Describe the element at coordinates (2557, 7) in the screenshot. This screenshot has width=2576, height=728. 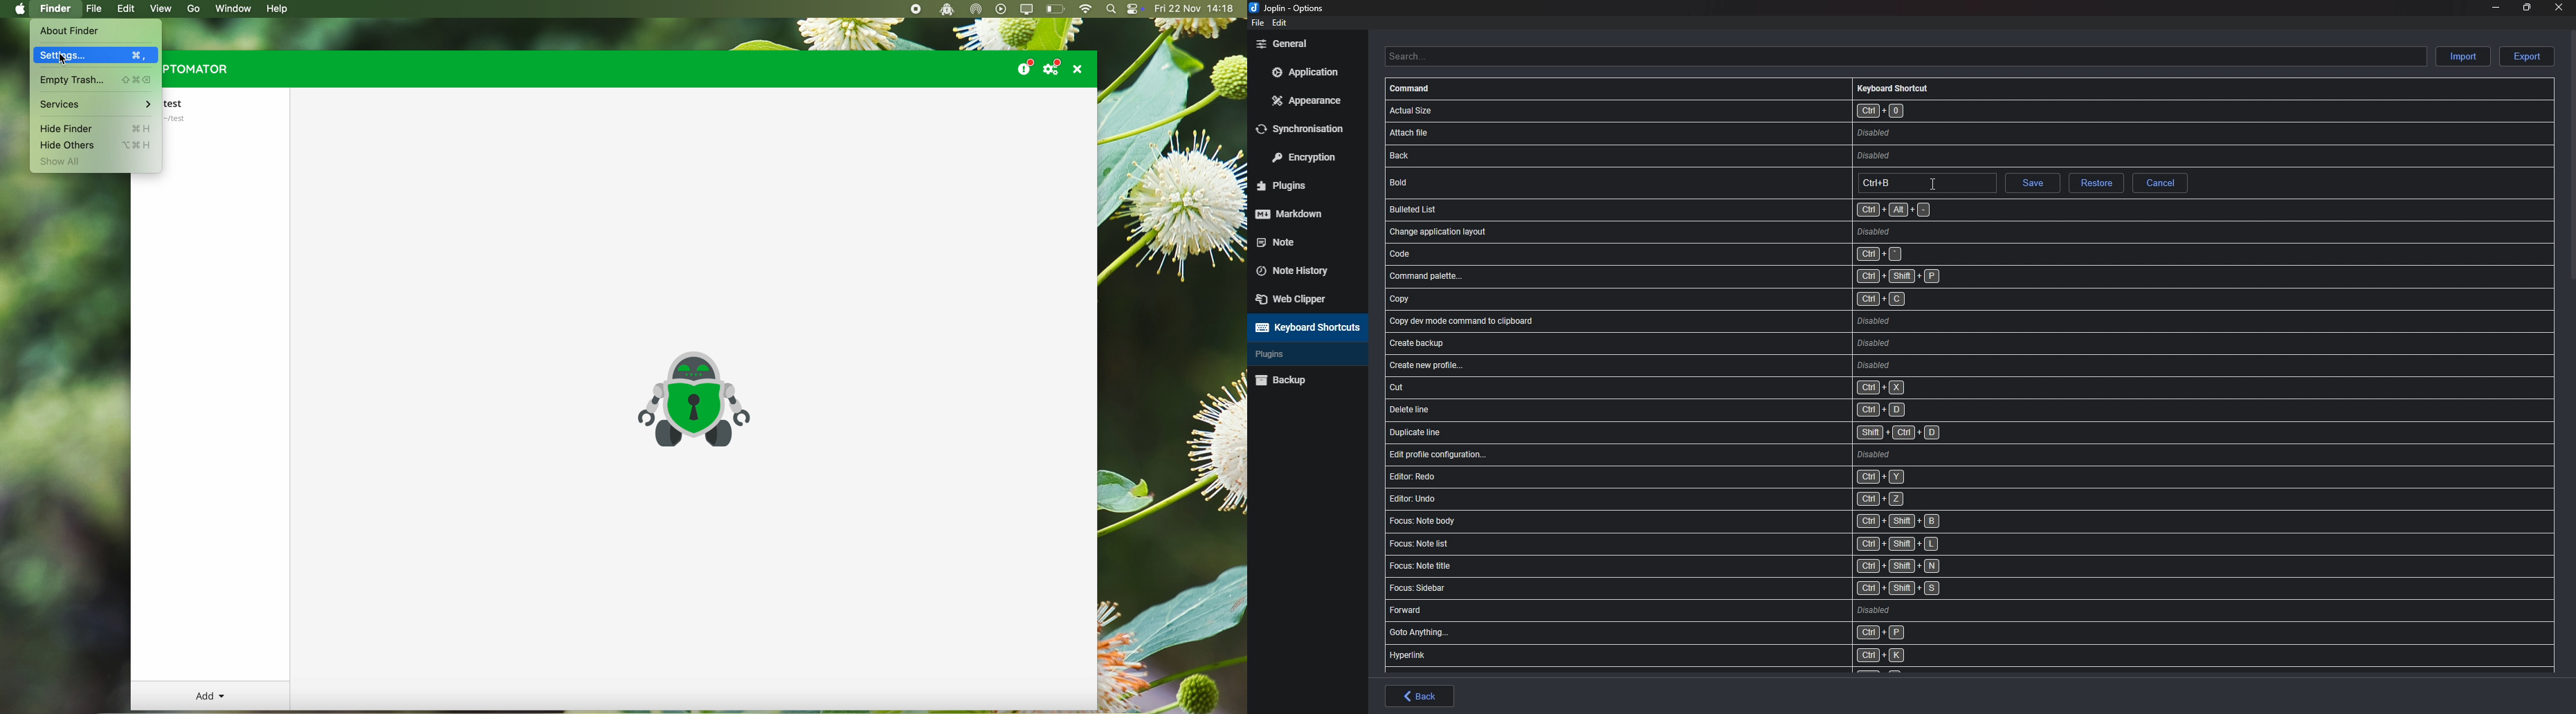
I see `close` at that location.